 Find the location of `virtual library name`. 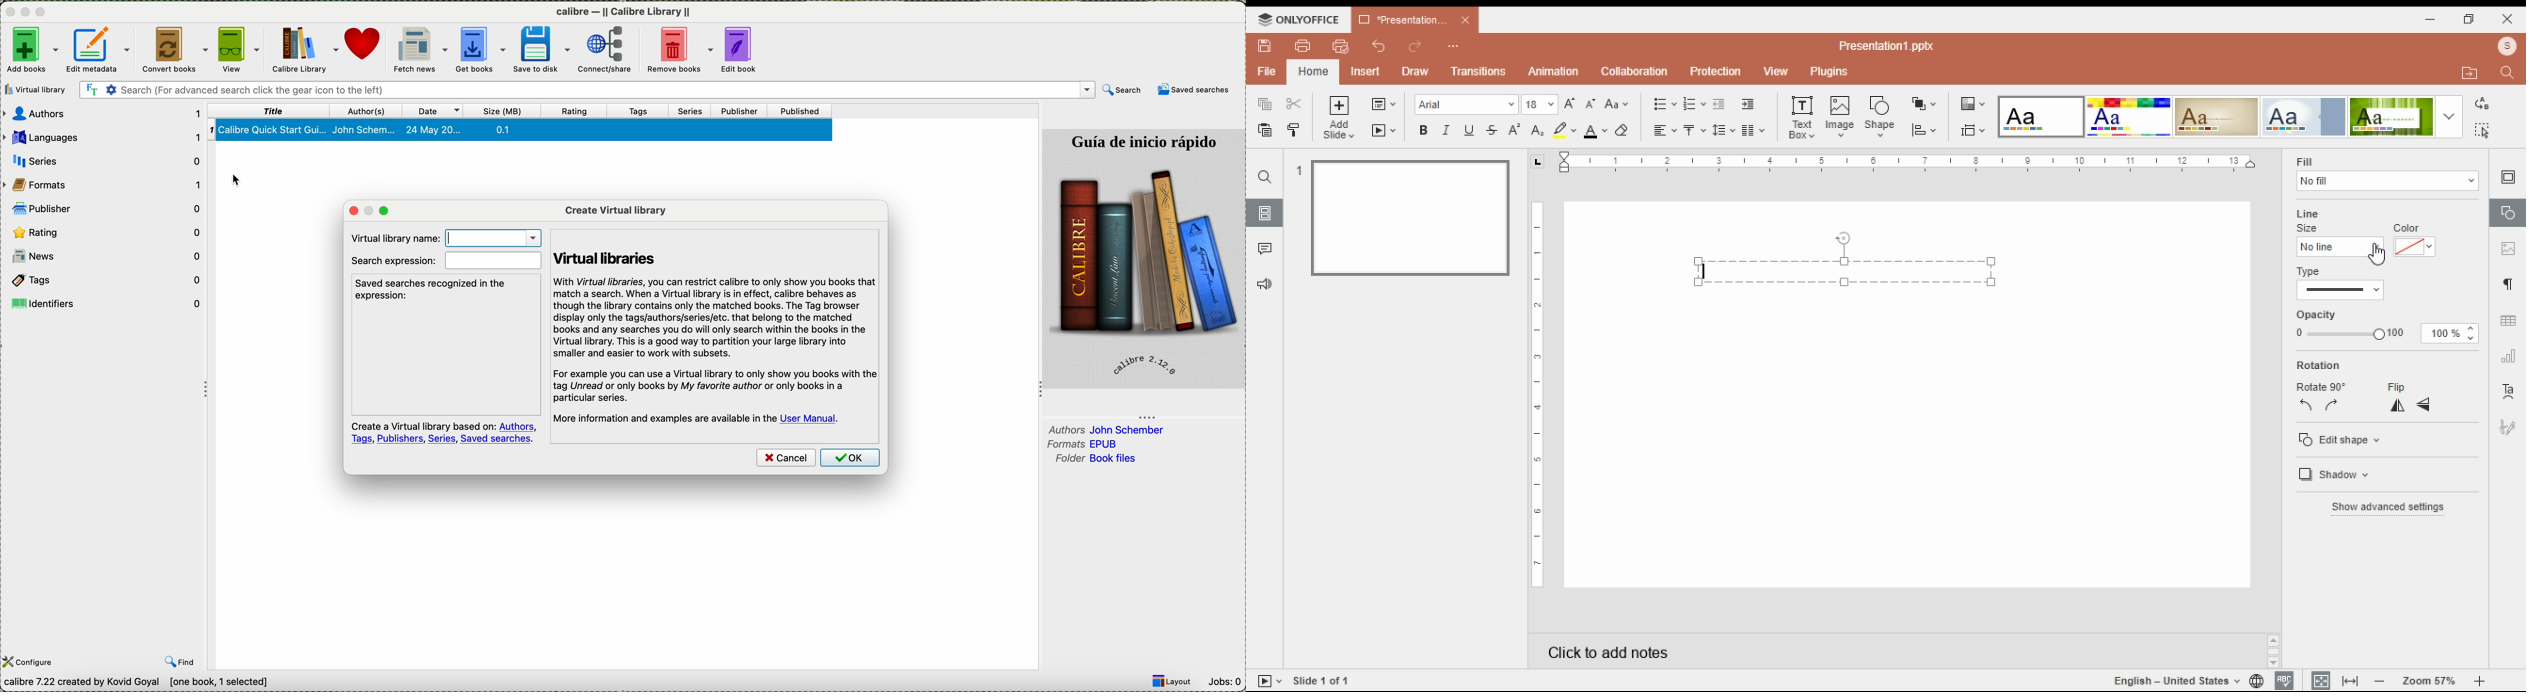

virtual library name is located at coordinates (444, 237).